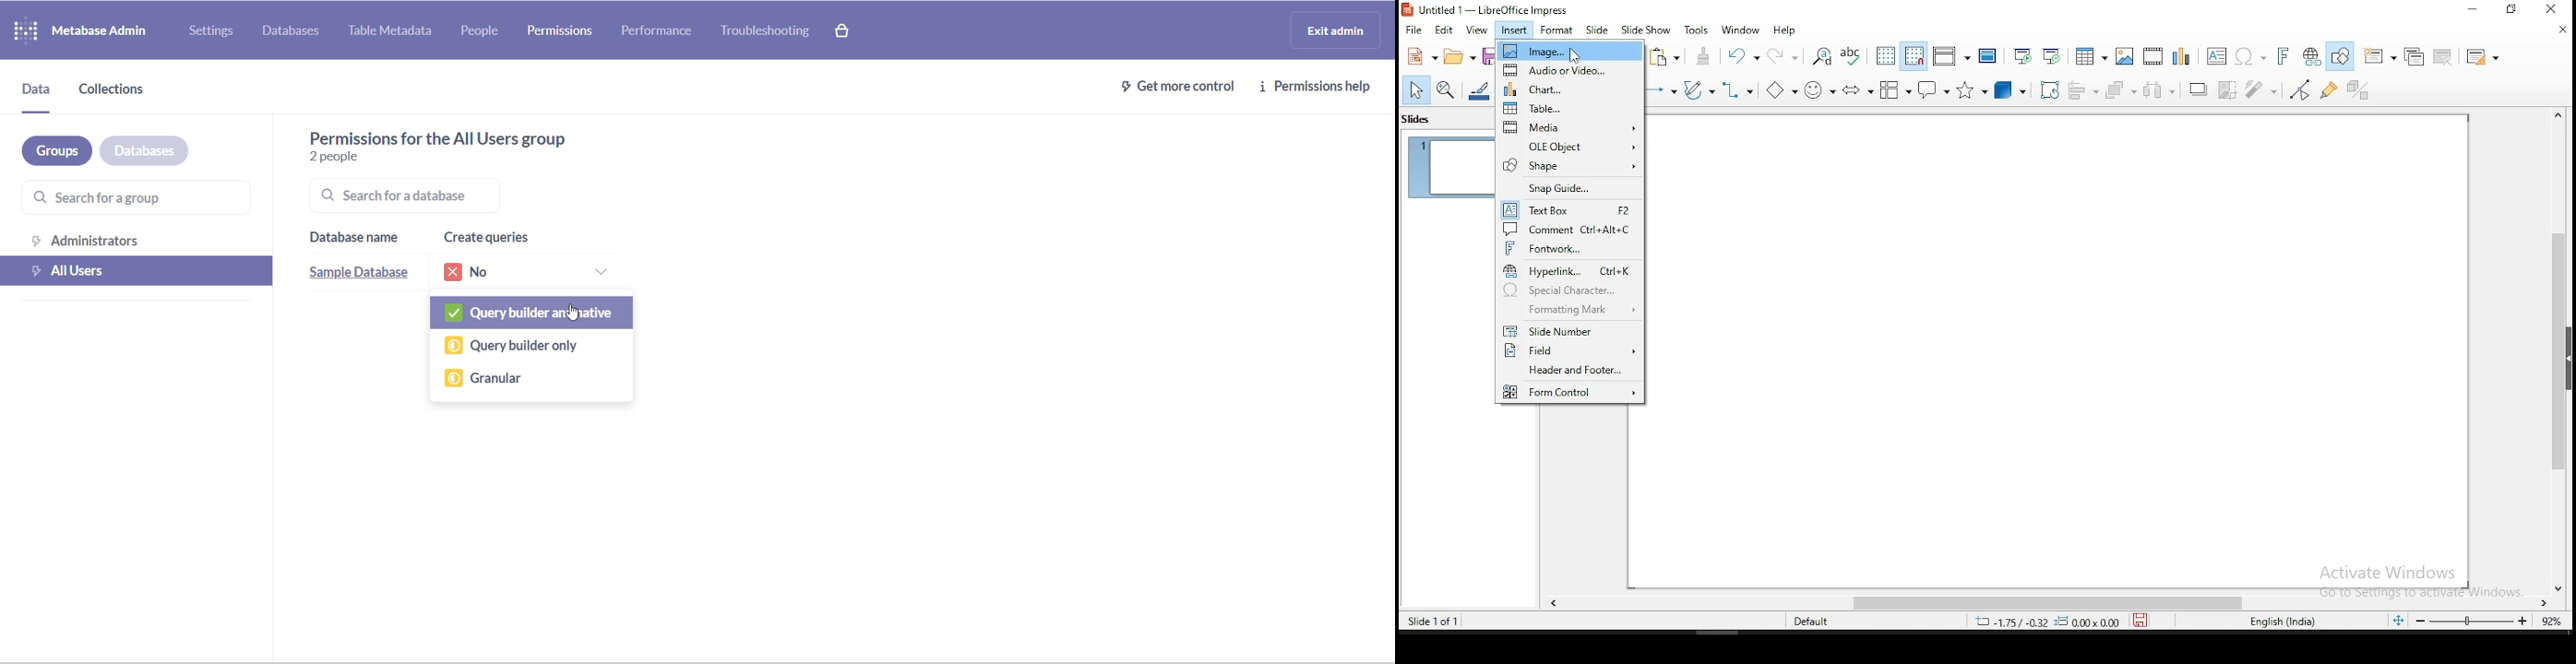 The image size is (2576, 672). What do you see at coordinates (1318, 89) in the screenshot?
I see `permission help` at bounding box center [1318, 89].